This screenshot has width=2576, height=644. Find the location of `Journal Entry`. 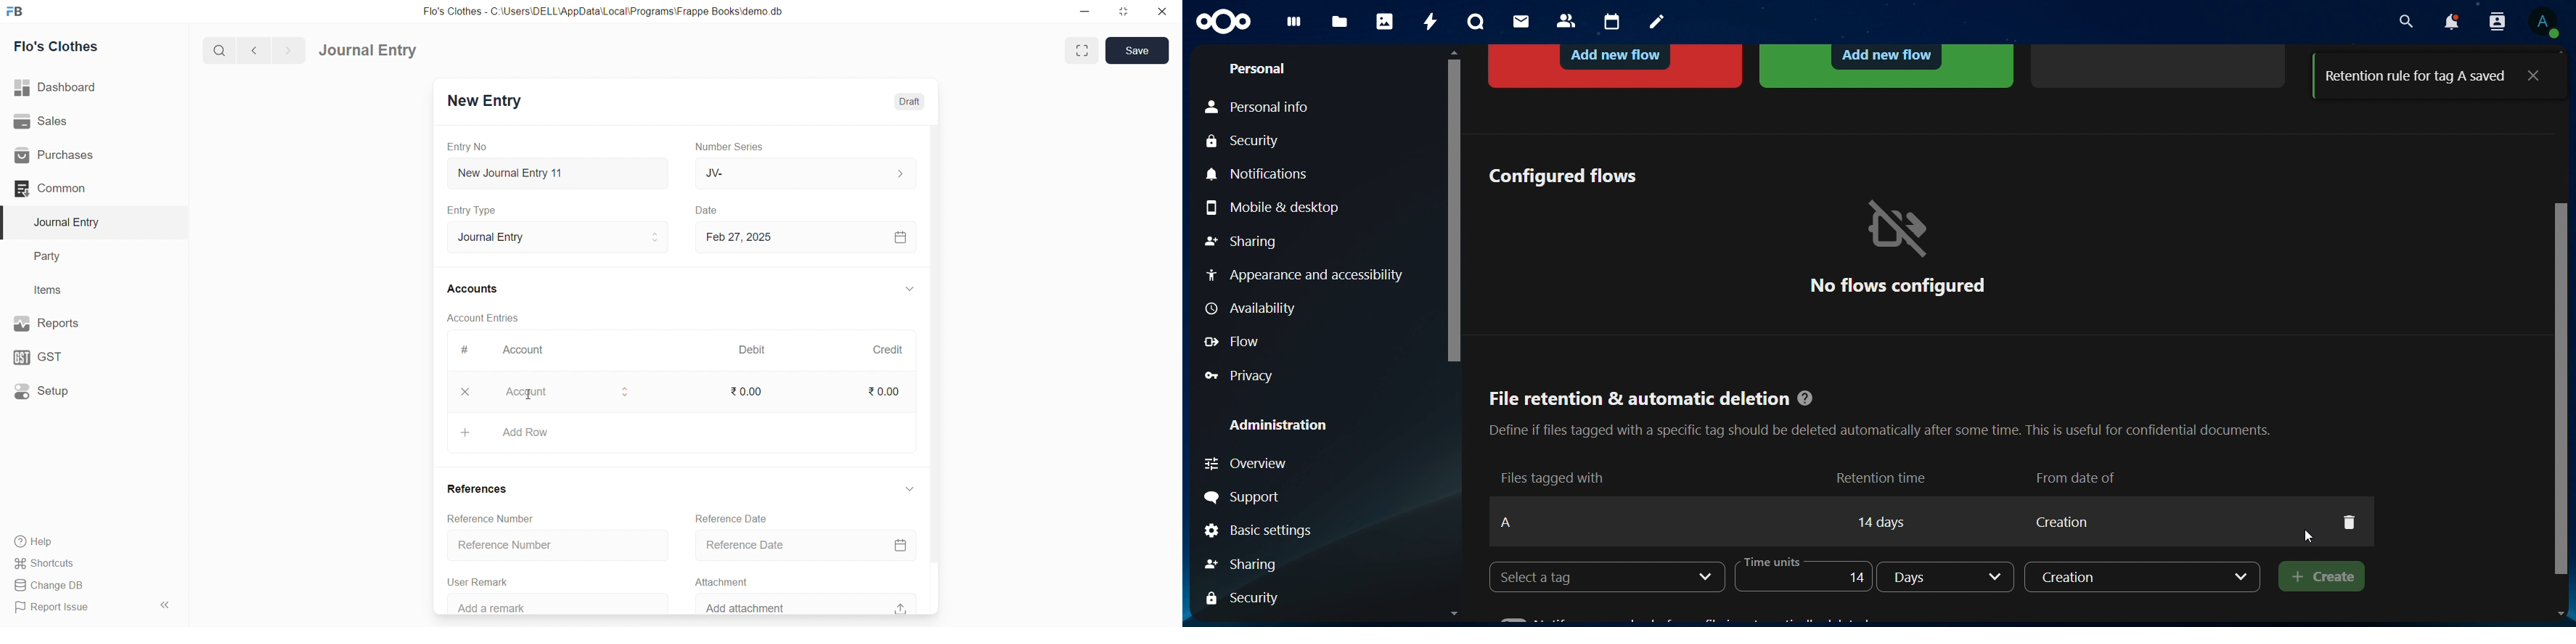

Journal Entry is located at coordinates (368, 50).